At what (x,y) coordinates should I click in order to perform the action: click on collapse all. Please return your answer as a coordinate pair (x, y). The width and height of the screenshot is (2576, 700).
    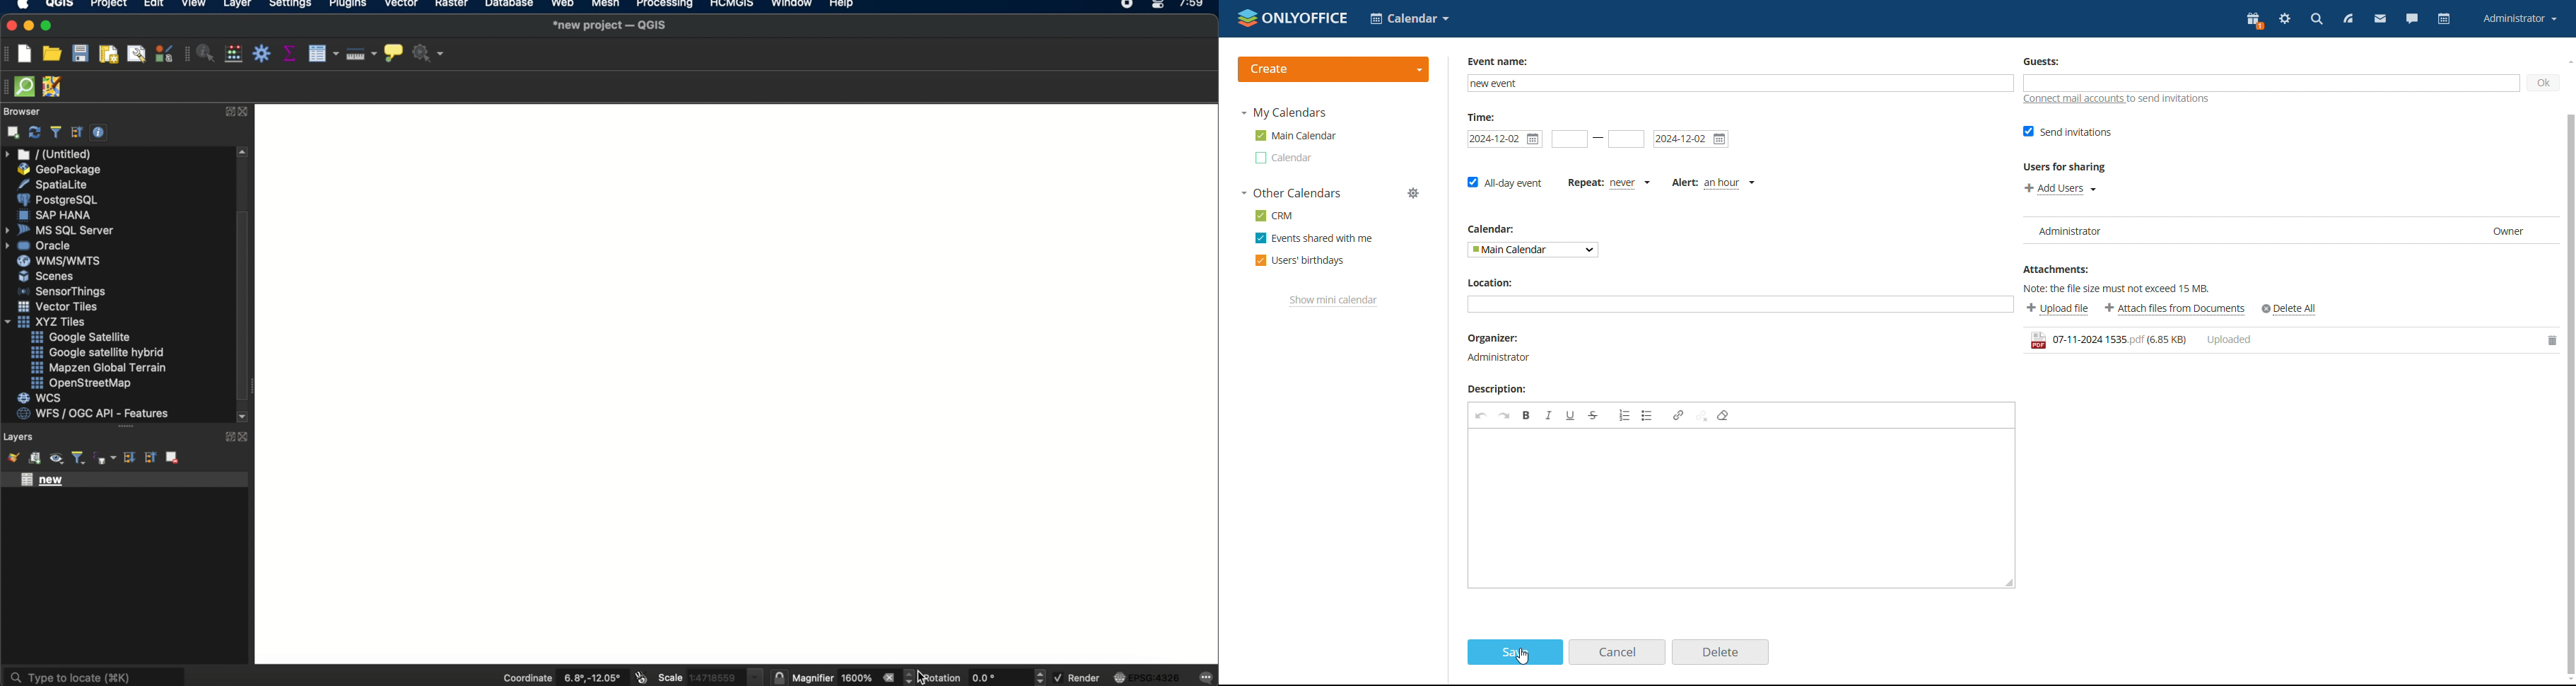
    Looking at the image, I should click on (77, 132).